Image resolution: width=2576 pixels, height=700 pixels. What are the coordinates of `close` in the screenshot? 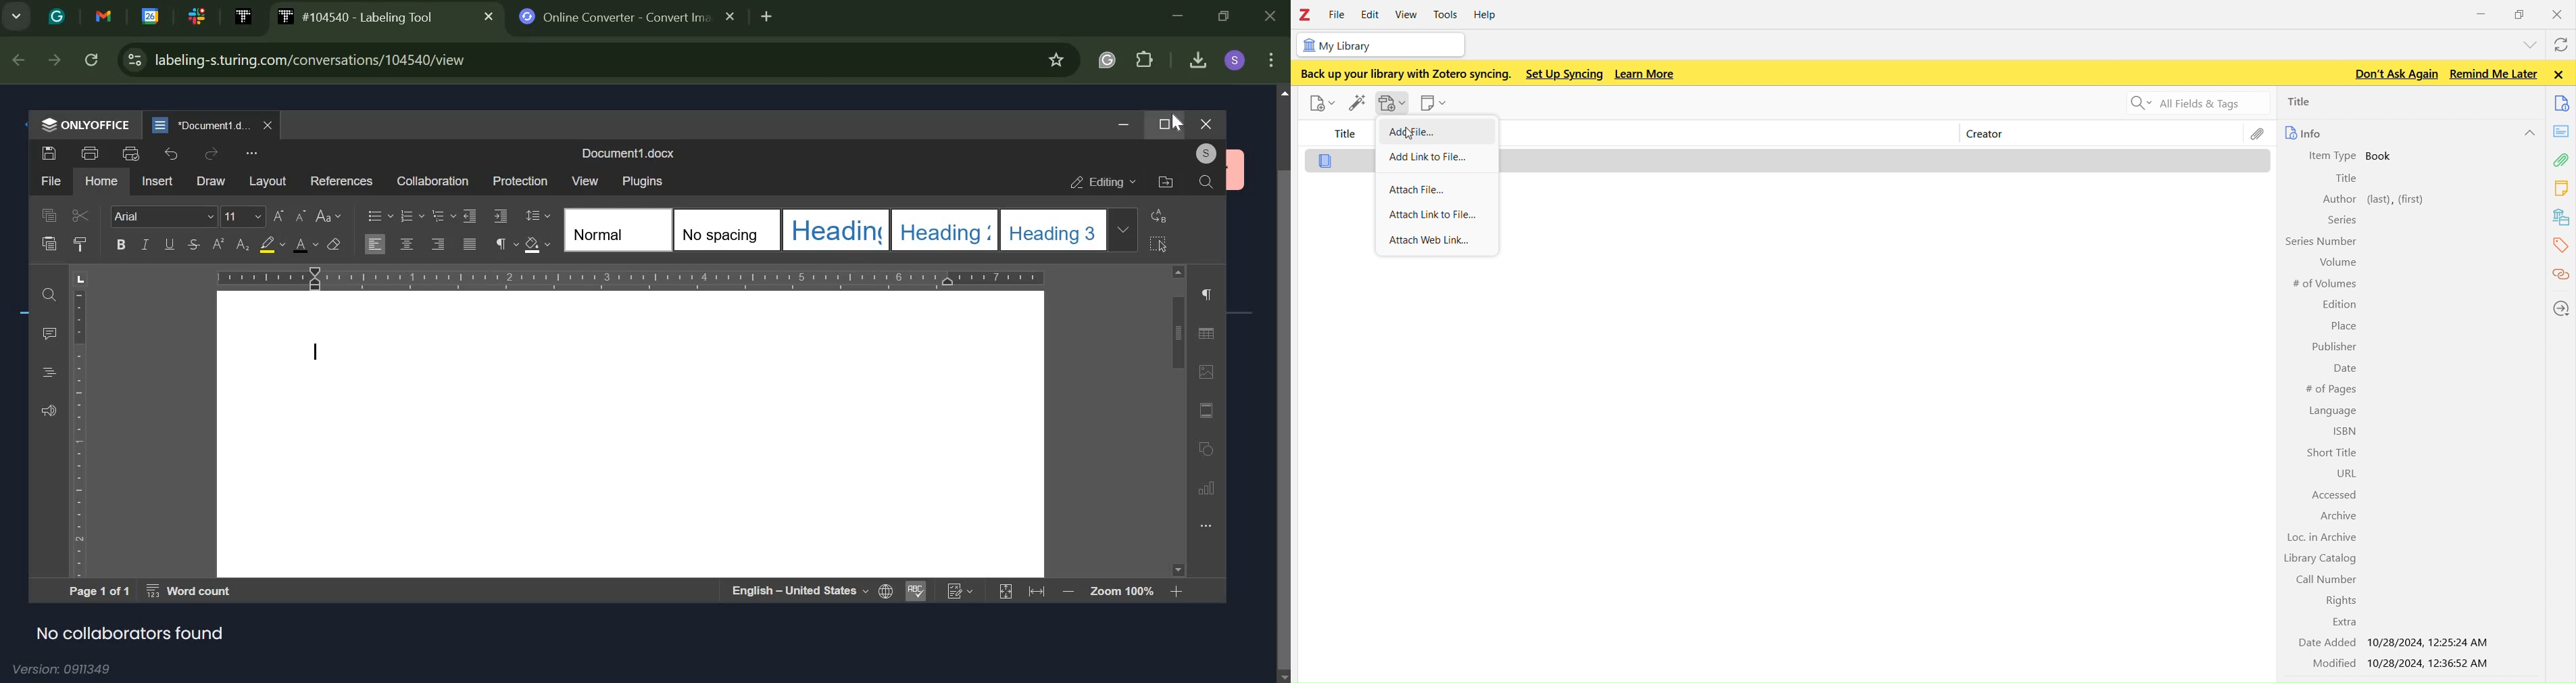 It's located at (2559, 13).